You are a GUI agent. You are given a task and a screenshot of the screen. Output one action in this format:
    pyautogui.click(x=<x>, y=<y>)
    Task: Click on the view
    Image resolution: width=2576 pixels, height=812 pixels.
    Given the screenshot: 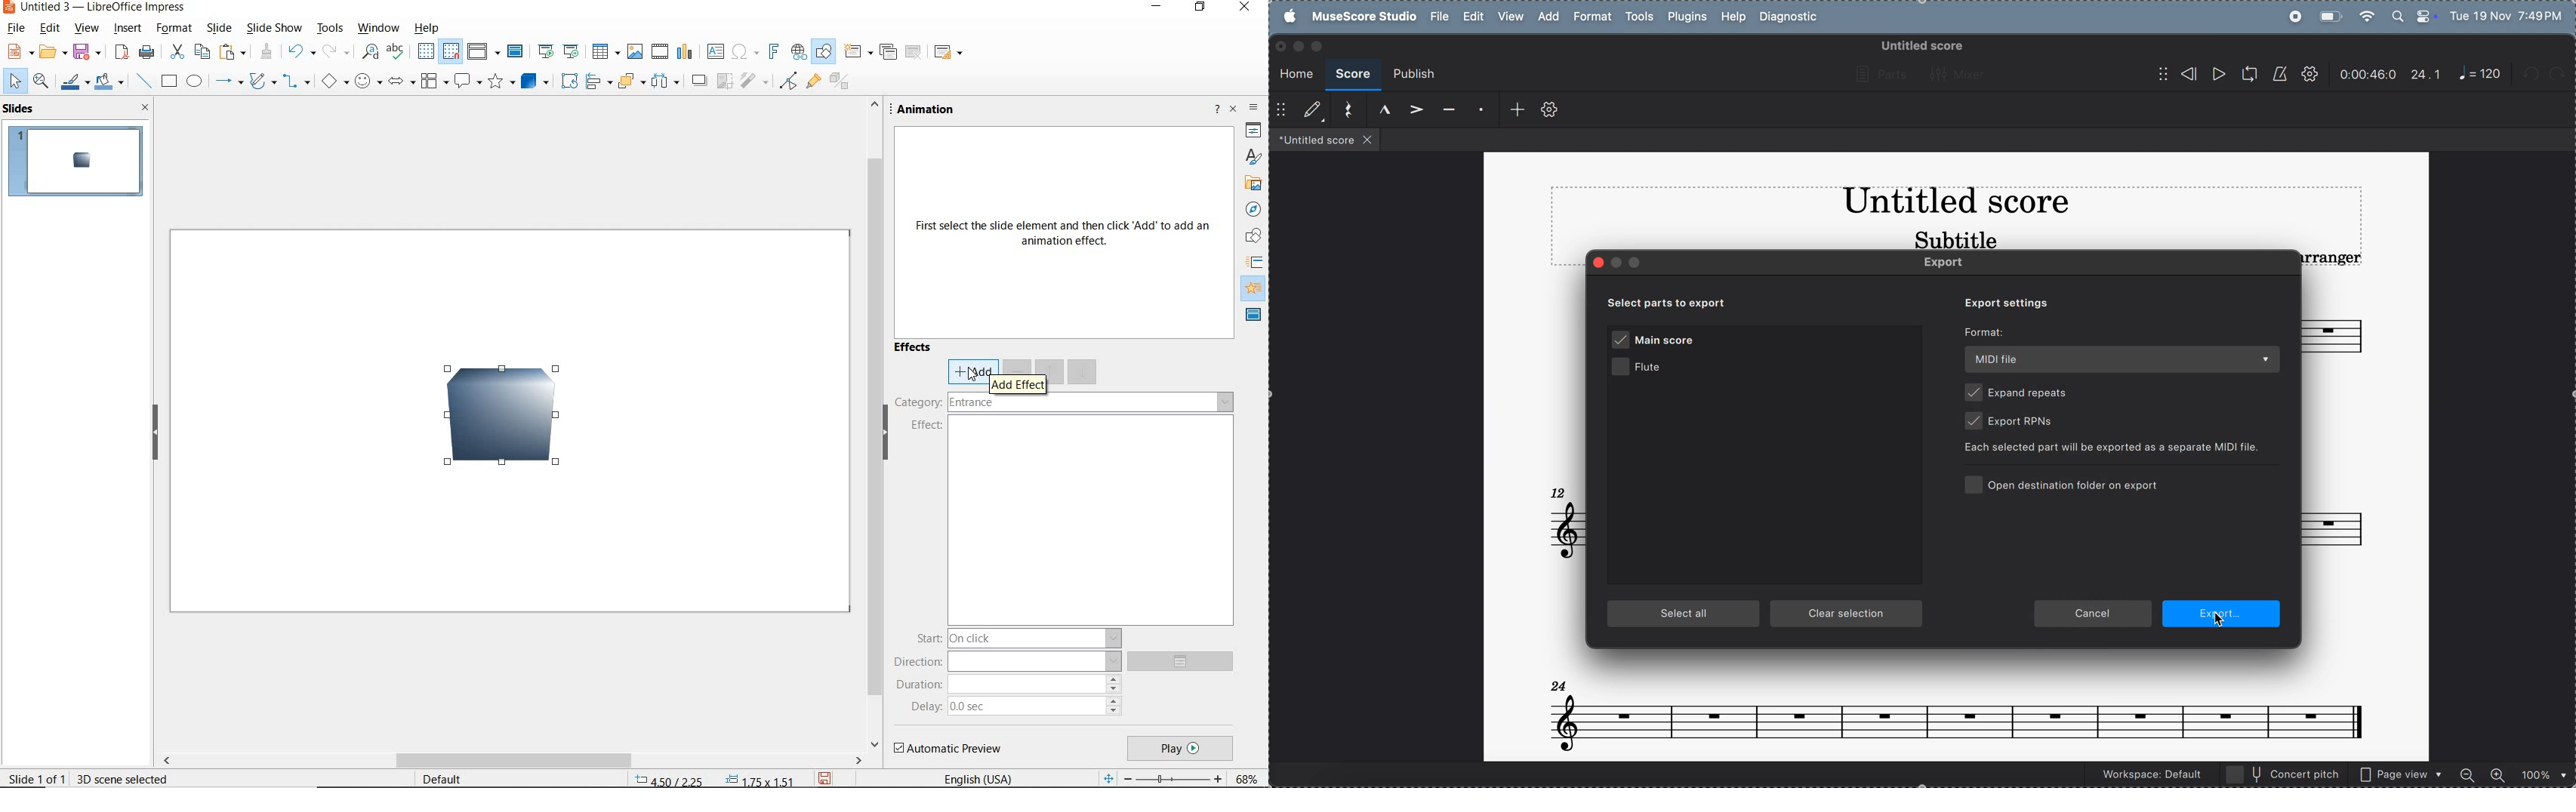 What is the action you would take?
    pyautogui.click(x=87, y=29)
    